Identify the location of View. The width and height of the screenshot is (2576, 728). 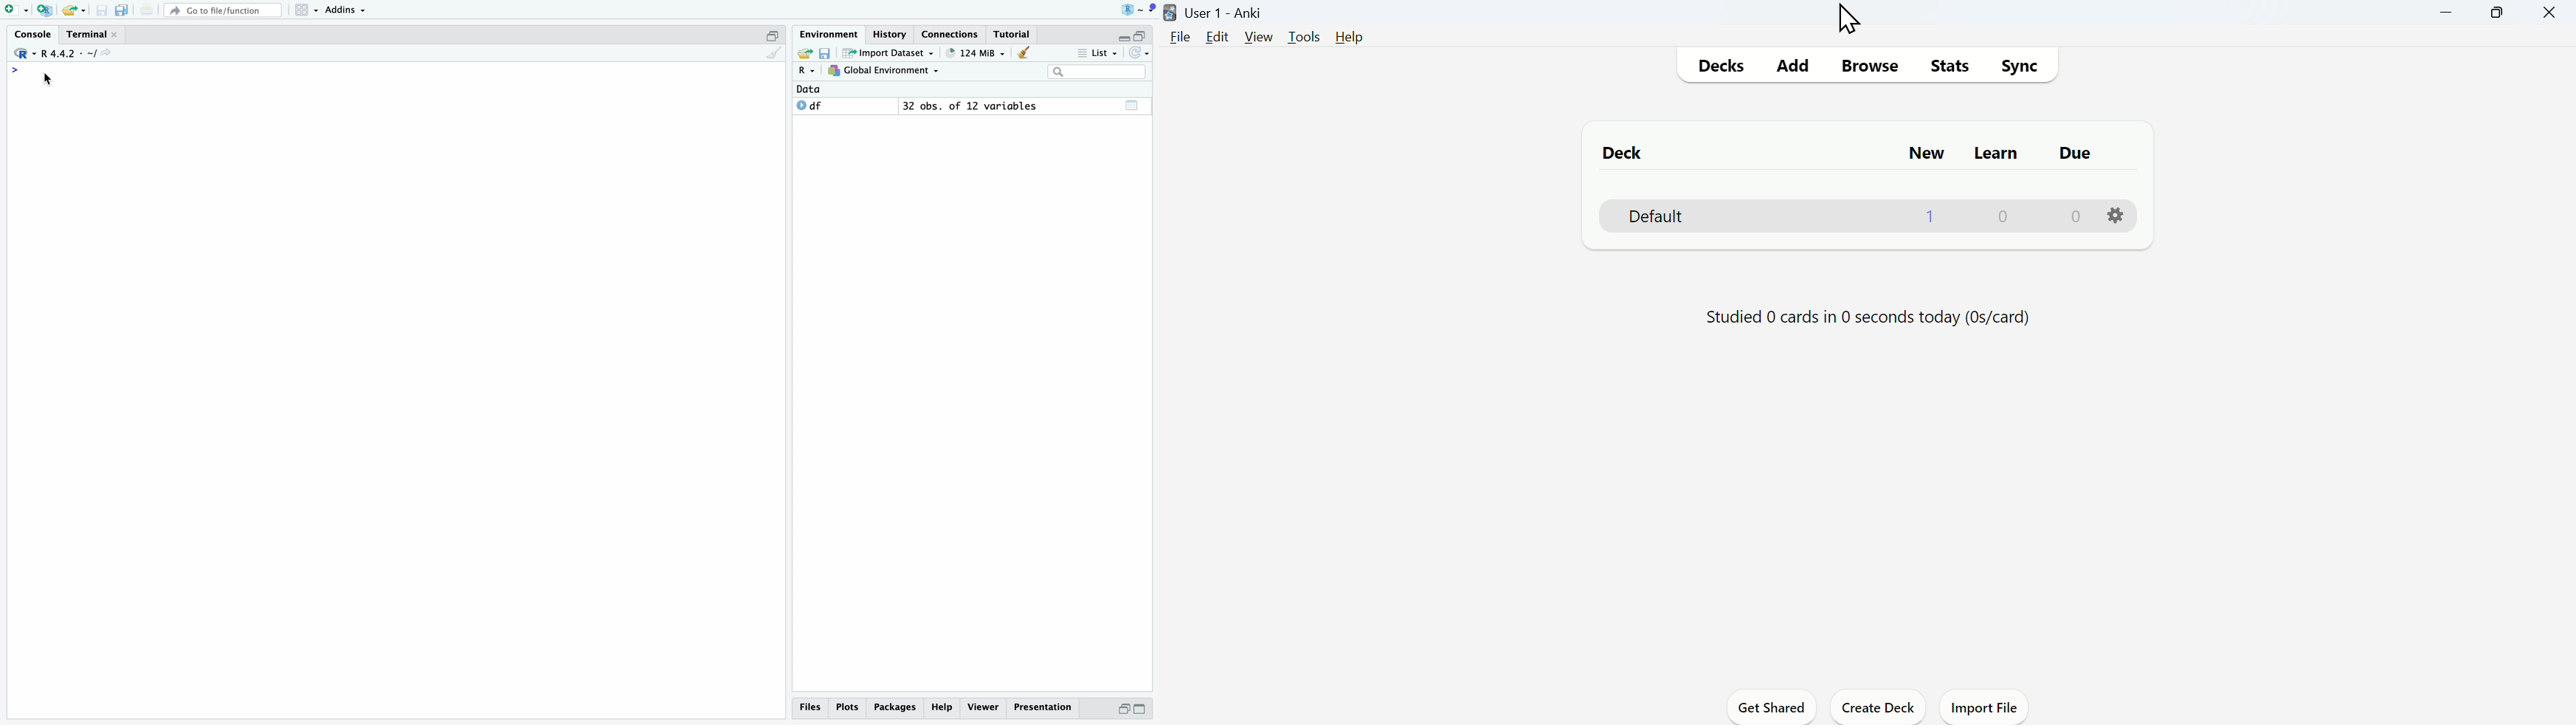
(1256, 38).